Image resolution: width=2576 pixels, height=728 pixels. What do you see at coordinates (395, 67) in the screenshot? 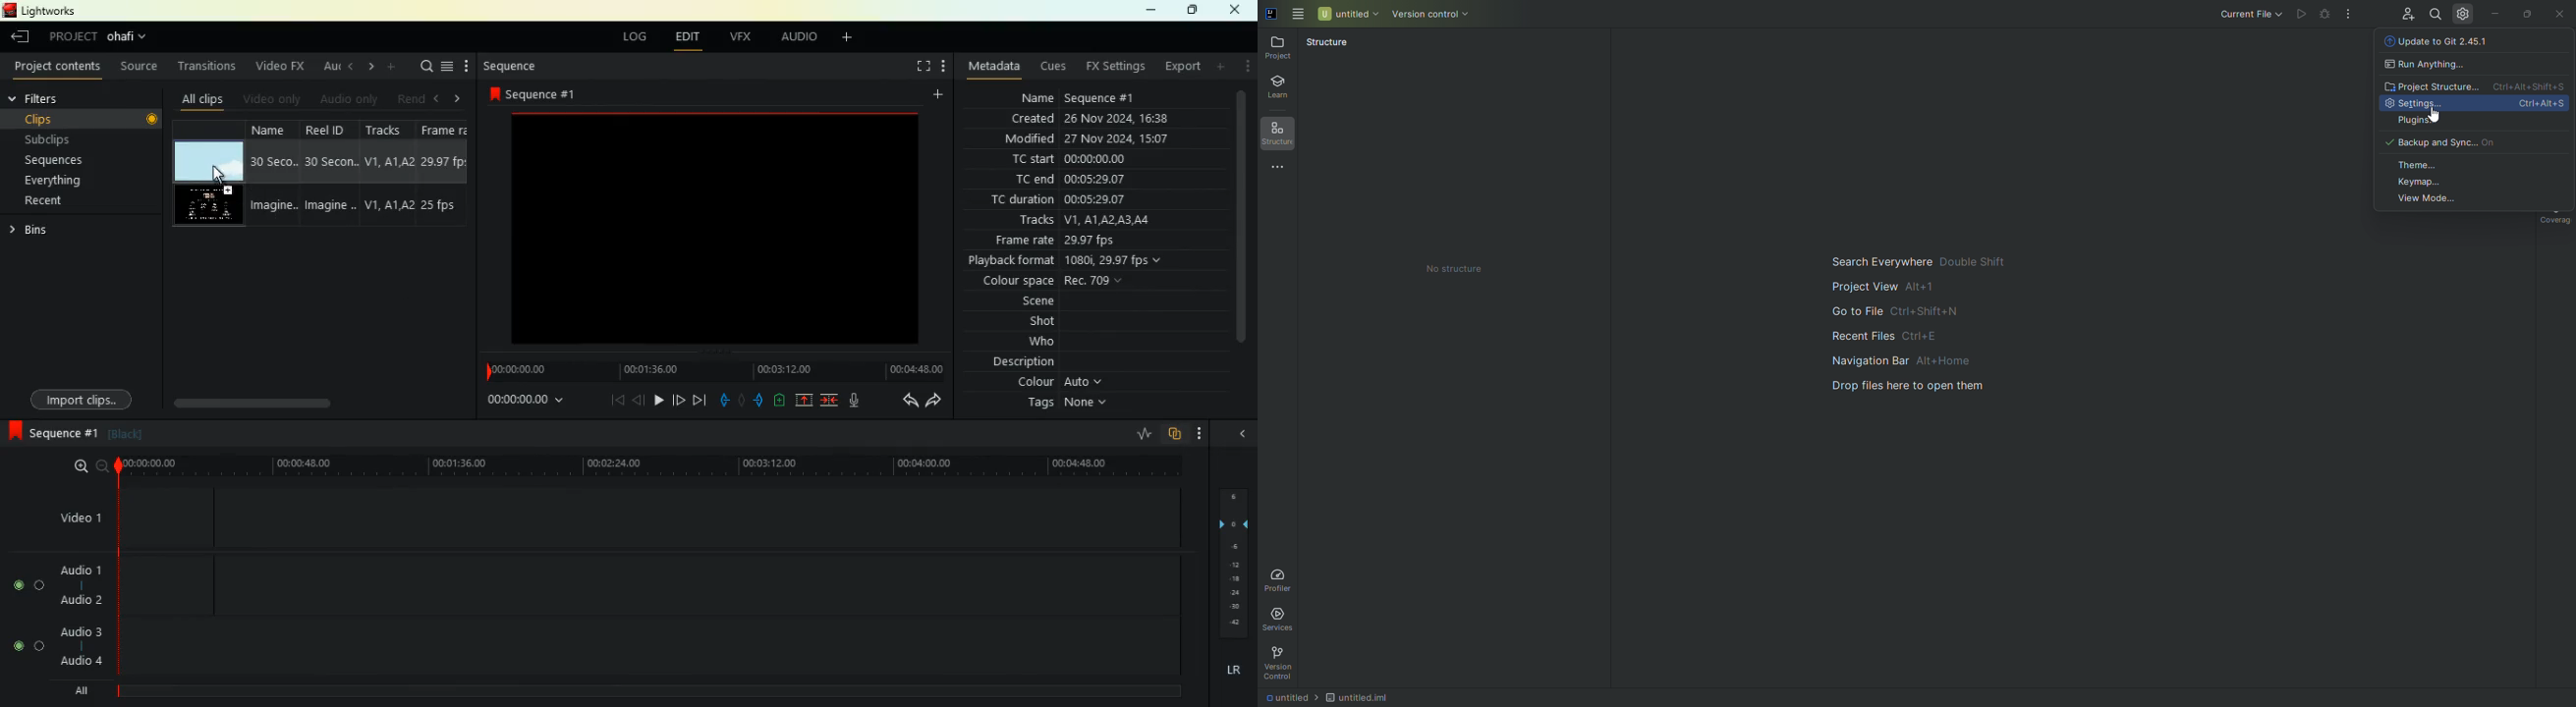
I see `add` at bounding box center [395, 67].